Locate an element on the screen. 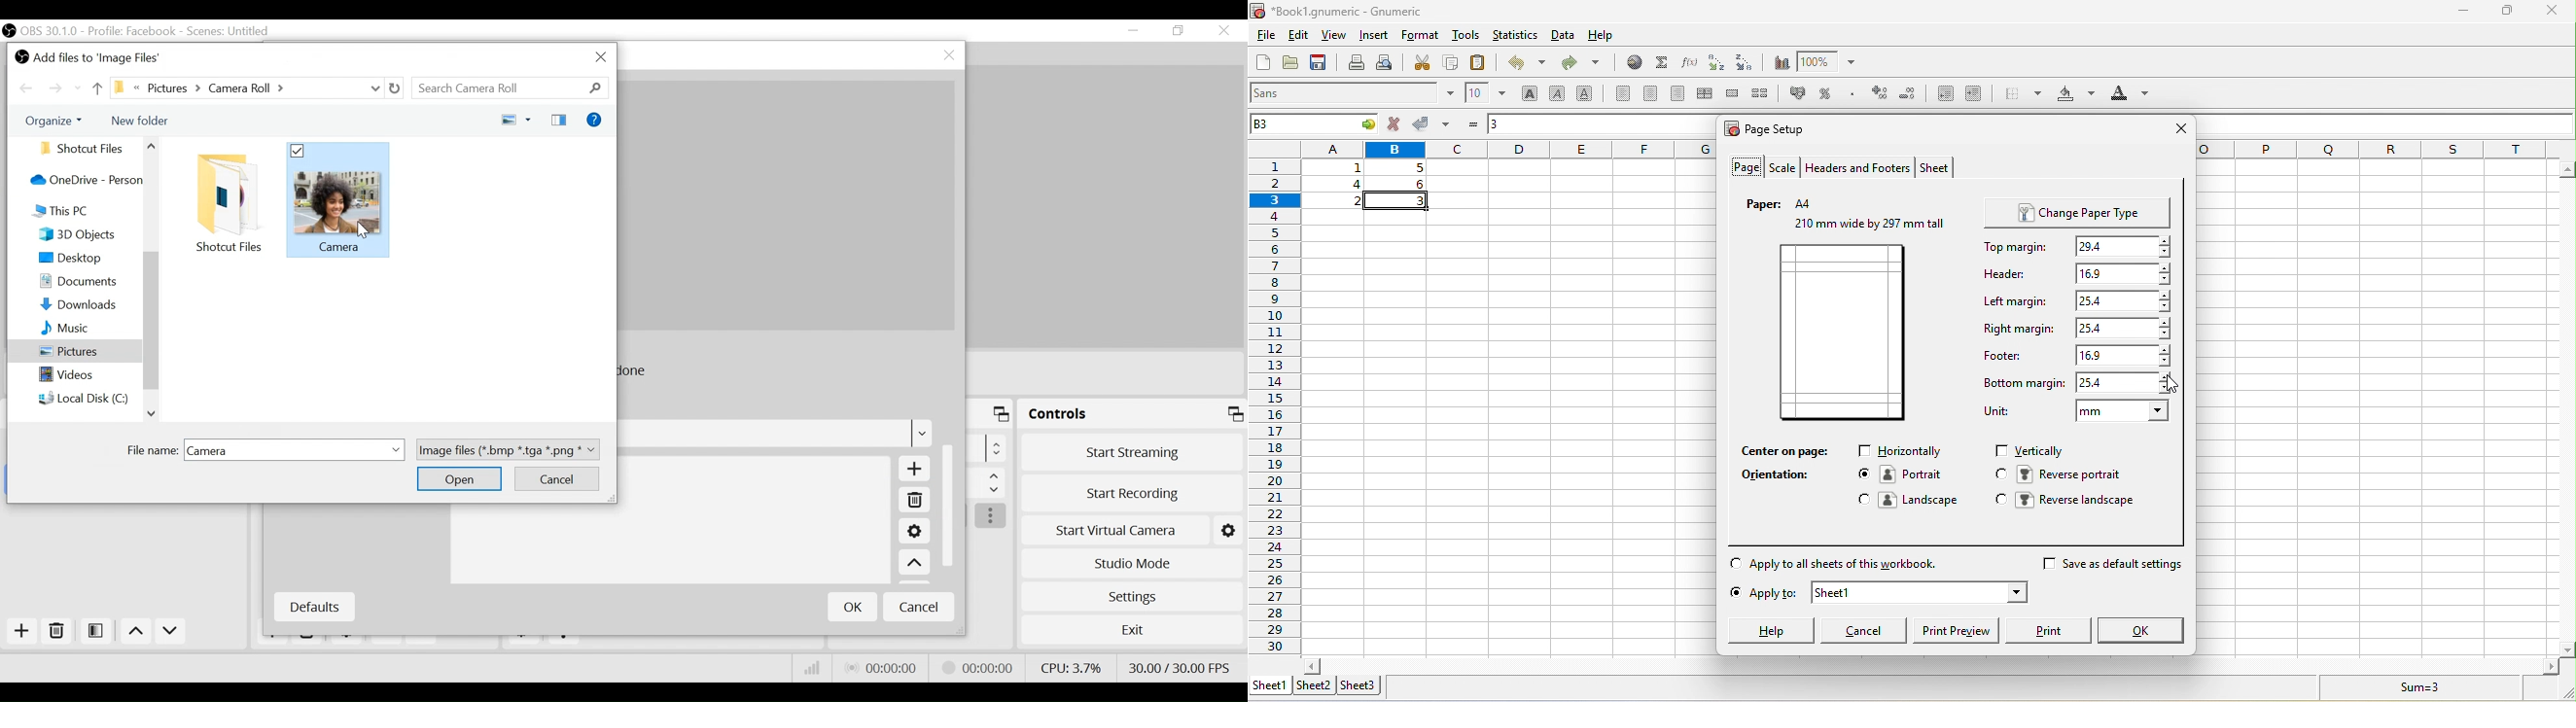 The width and height of the screenshot is (2576, 728). Open is located at coordinates (461, 480).